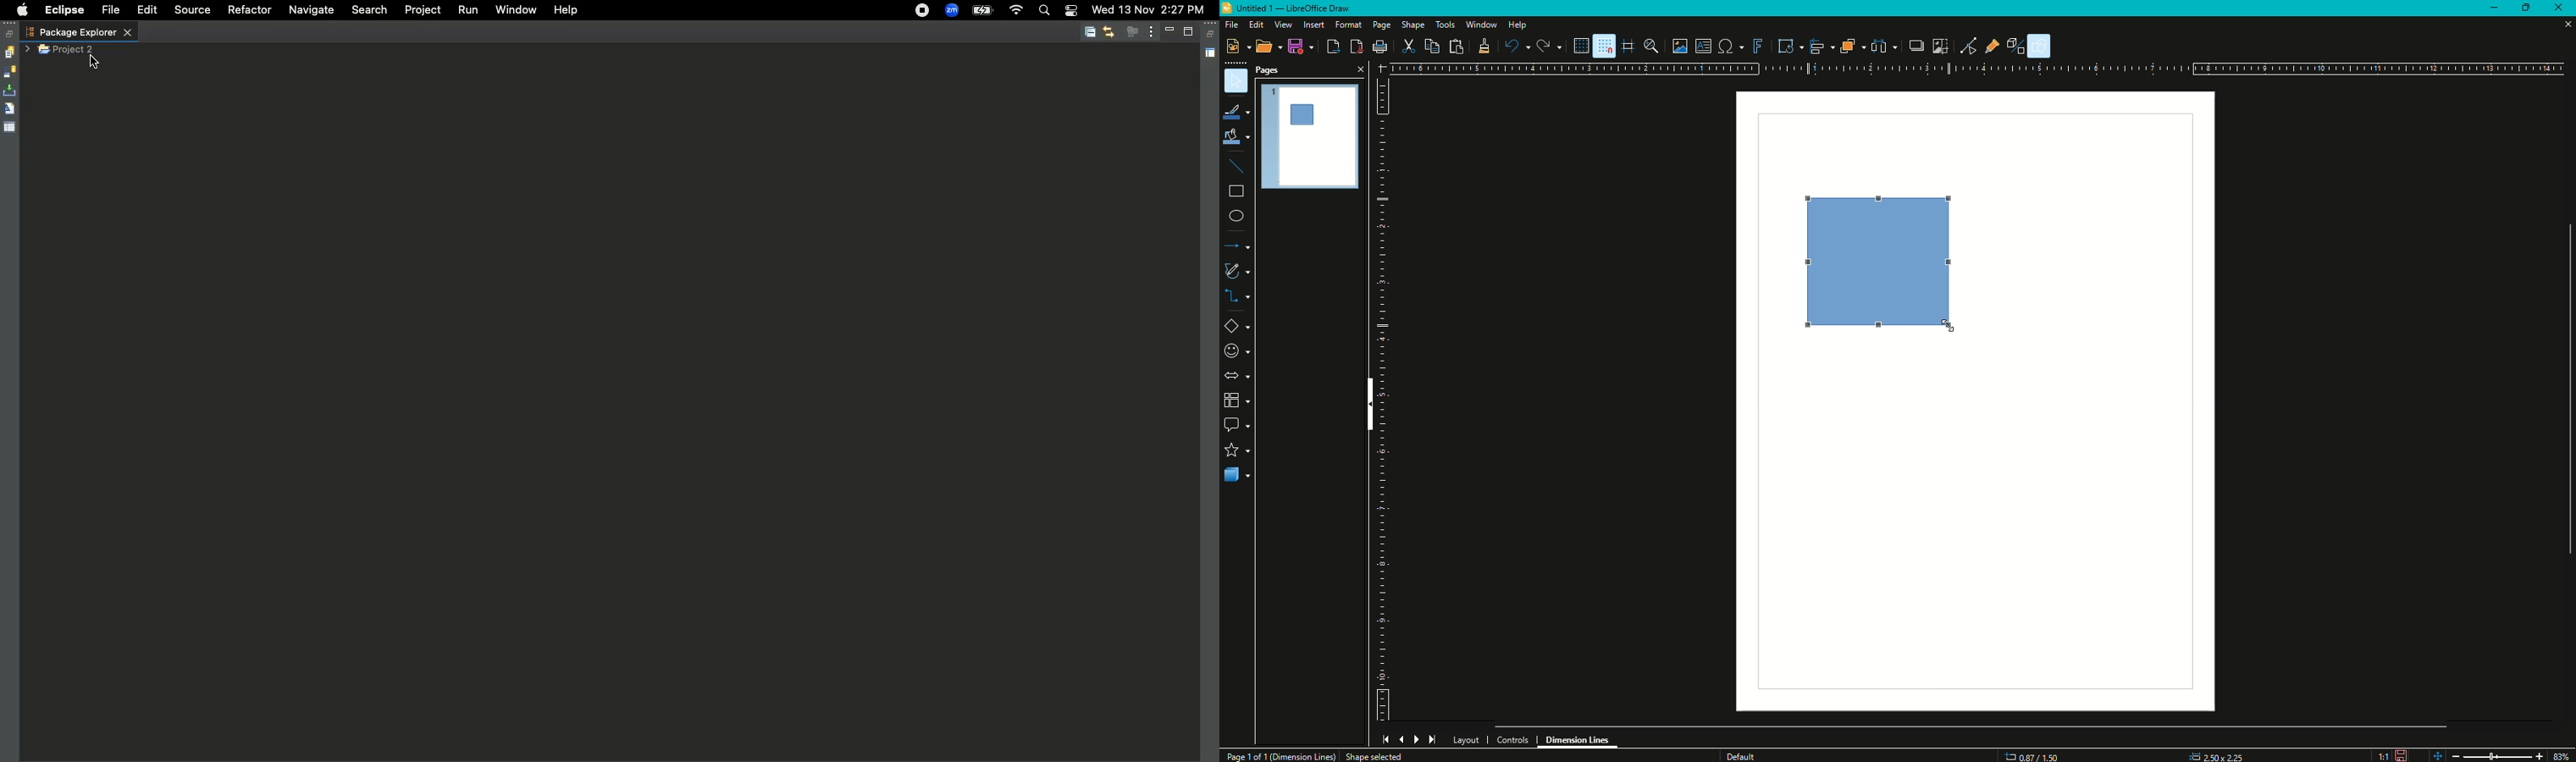  What do you see at coordinates (1819, 47) in the screenshot?
I see `Align Objects` at bounding box center [1819, 47].